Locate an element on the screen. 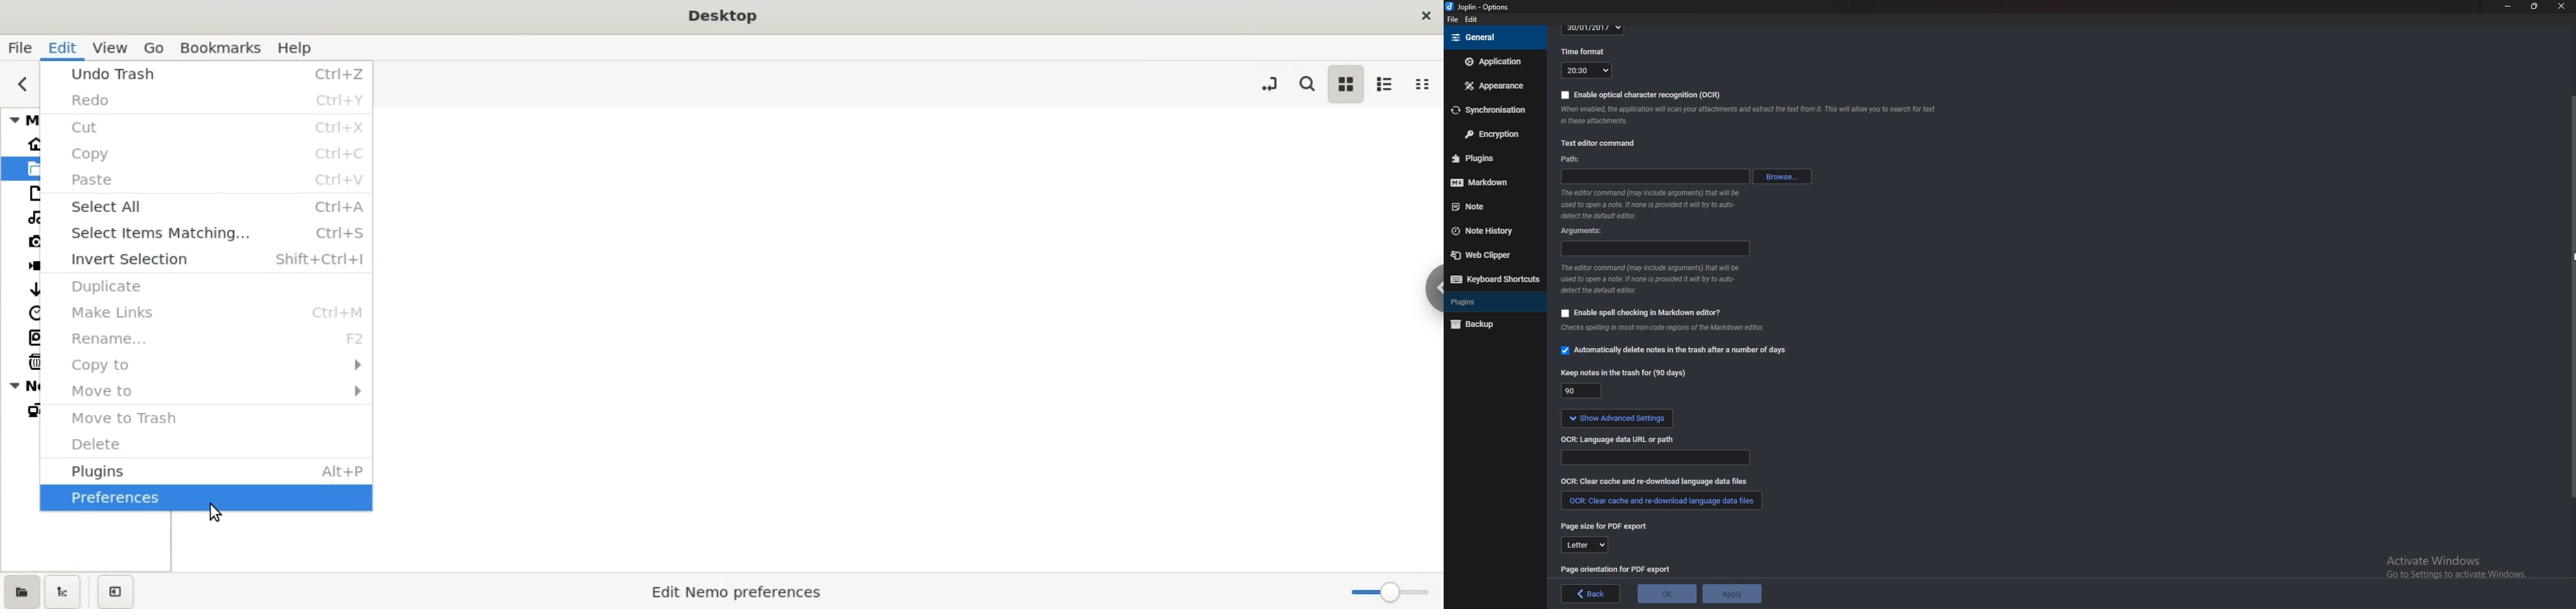  redo is located at coordinates (205, 101).